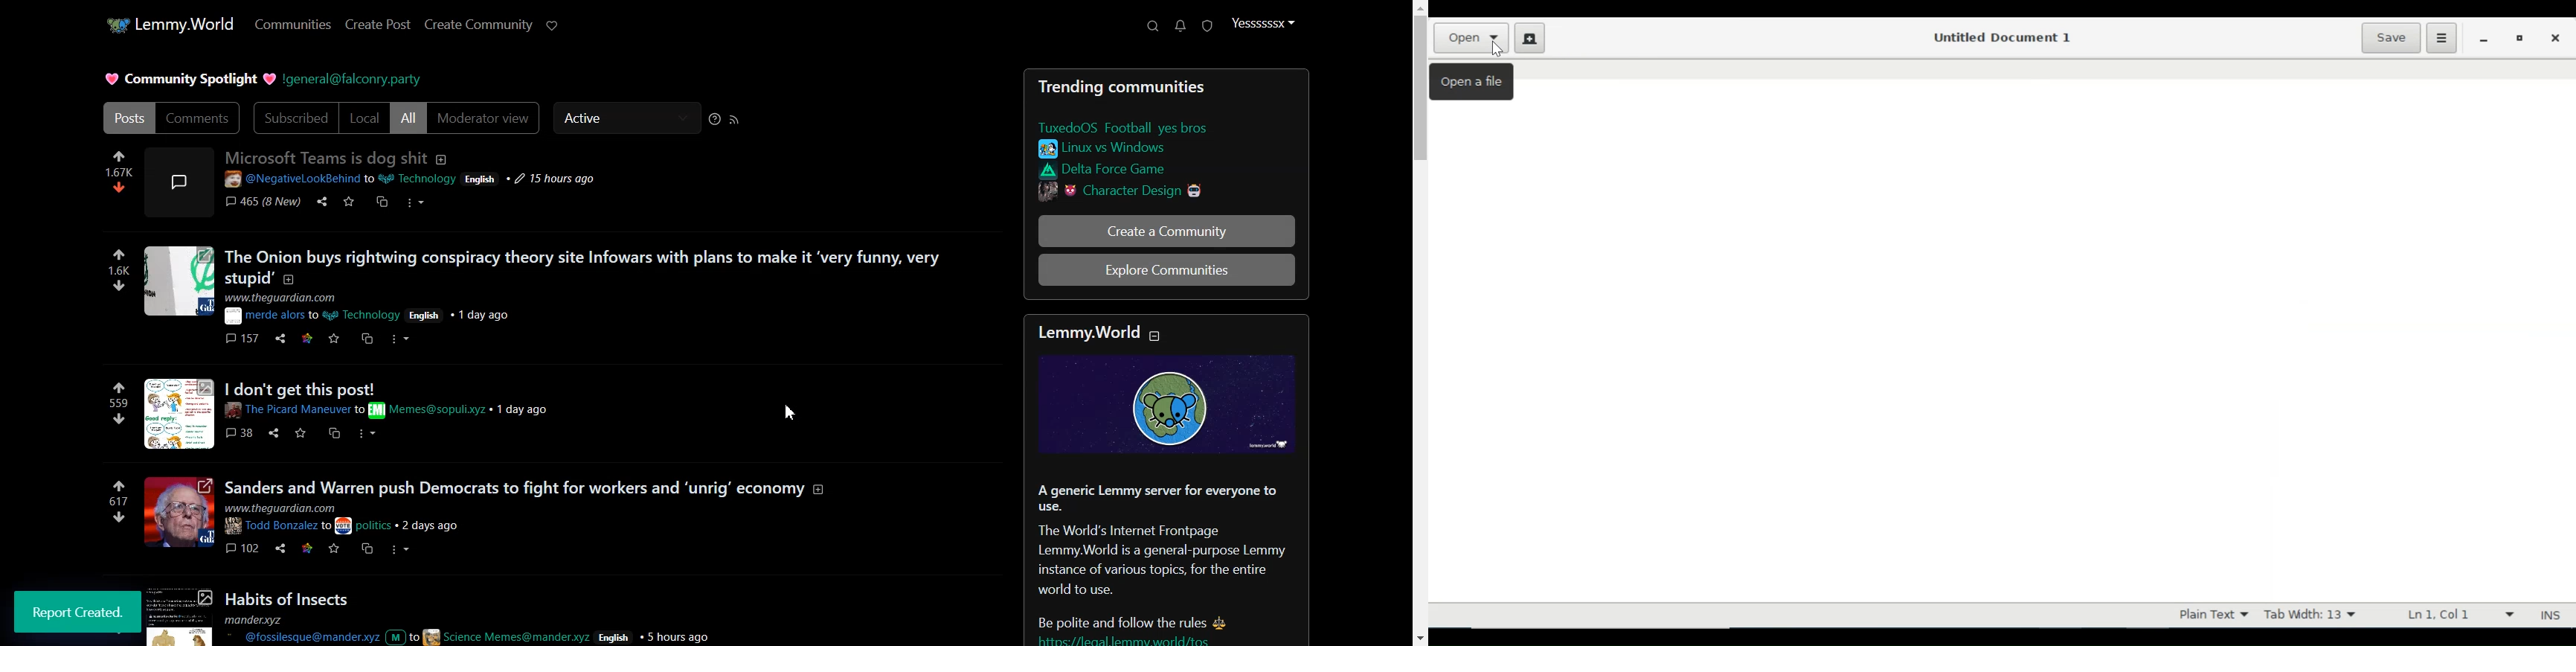 The height and width of the screenshot is (672, 2576). Describe the element at coordinates (1166, 232) in the screenshot. I see `Create a Community` at that location.